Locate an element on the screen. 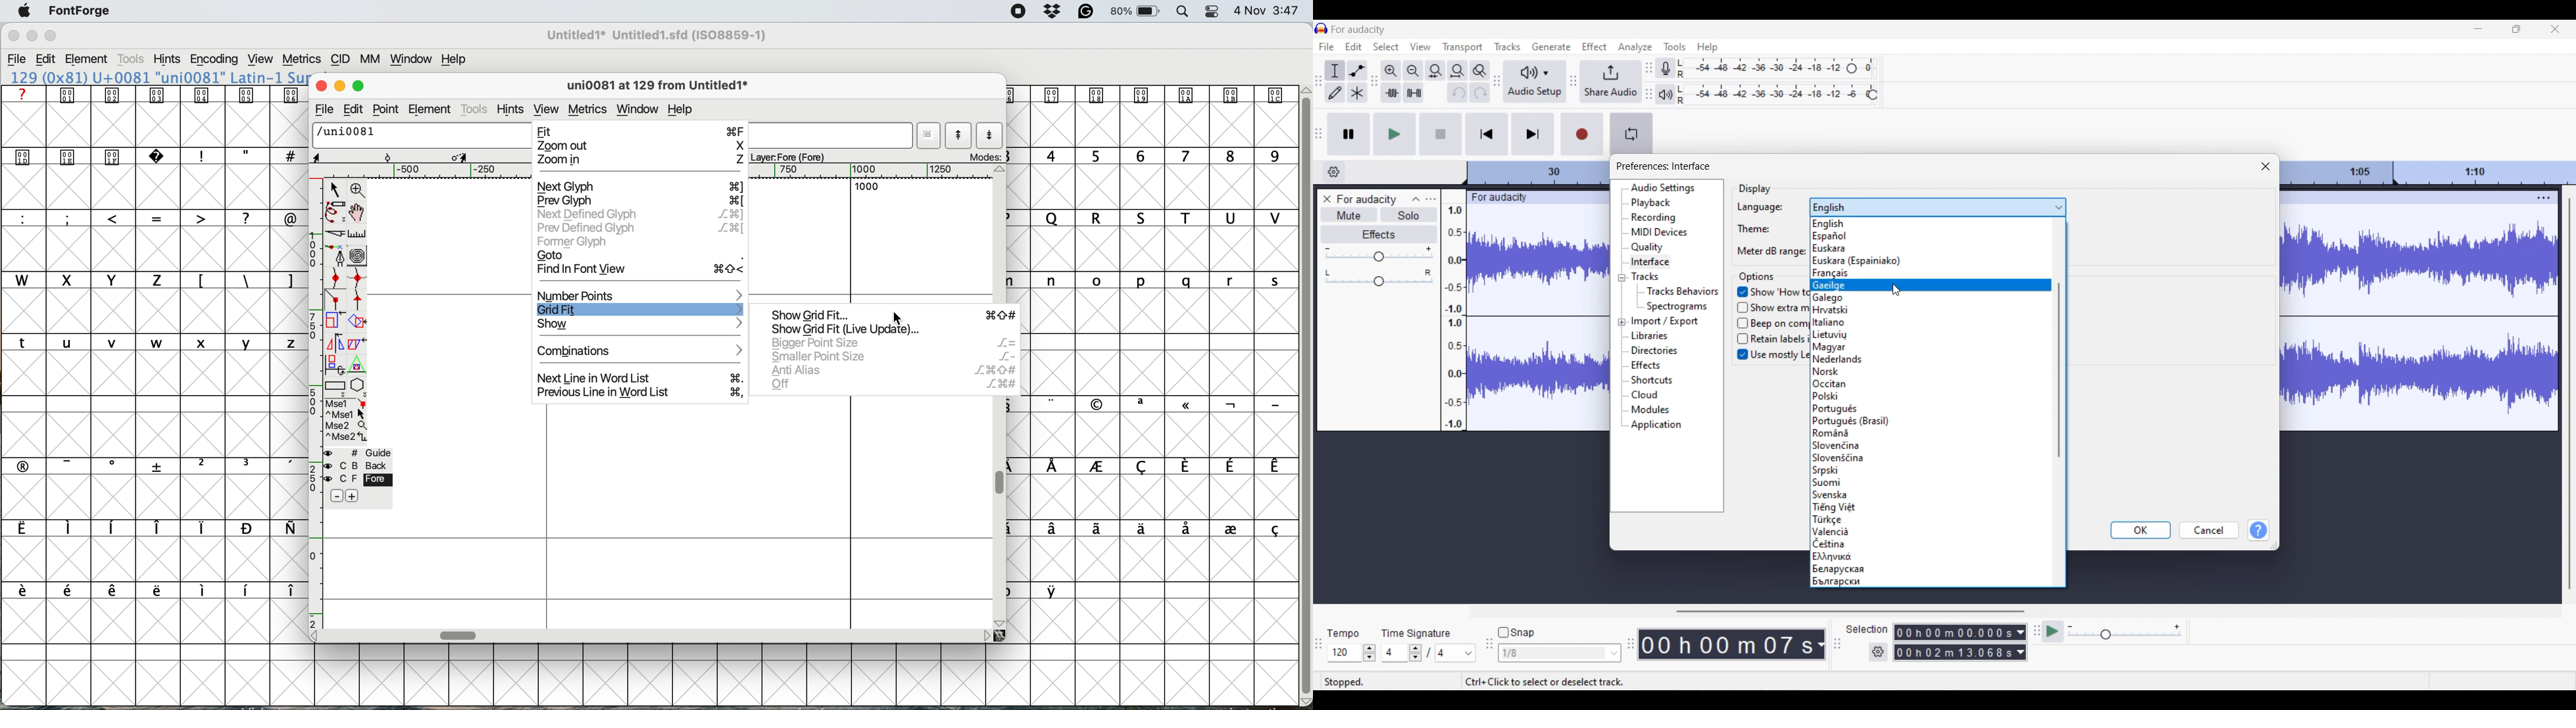 This screenshot has width=2576, height=728. MIDI devices is located at coordinates (1660, 232).